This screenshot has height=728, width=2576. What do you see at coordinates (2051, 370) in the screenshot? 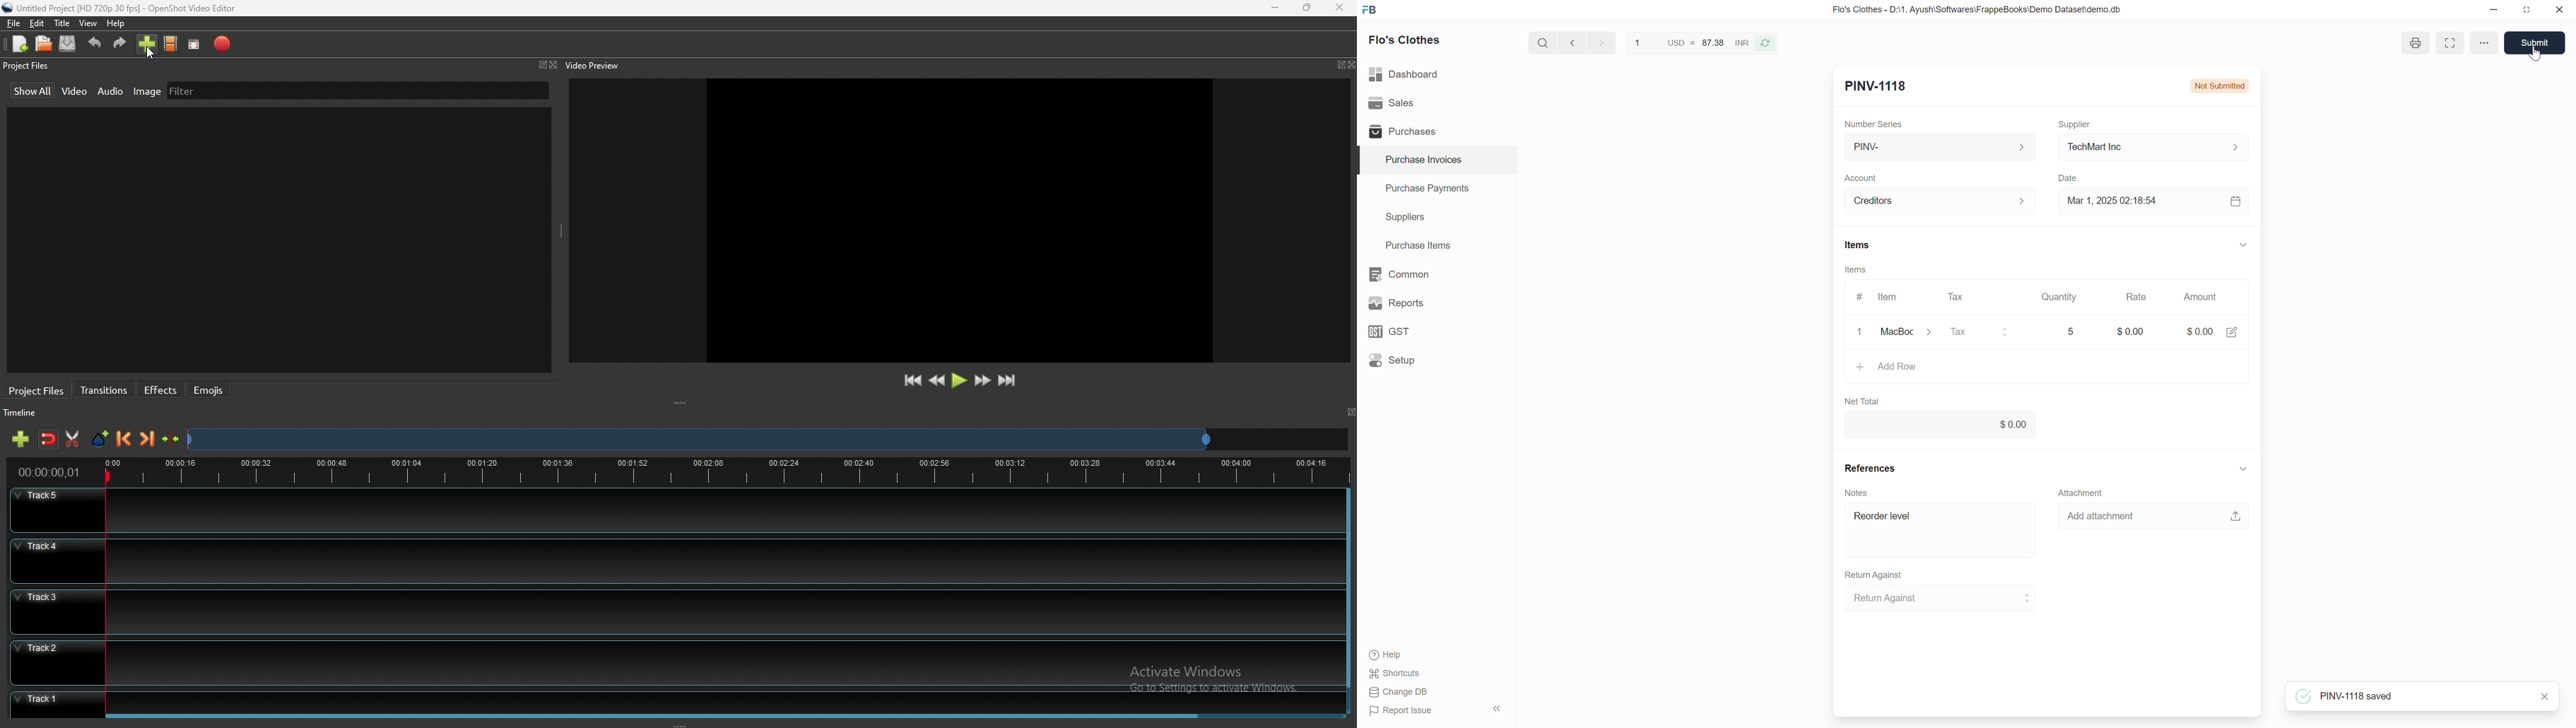
I see `Add Row` at bounding box center [2051, 370].